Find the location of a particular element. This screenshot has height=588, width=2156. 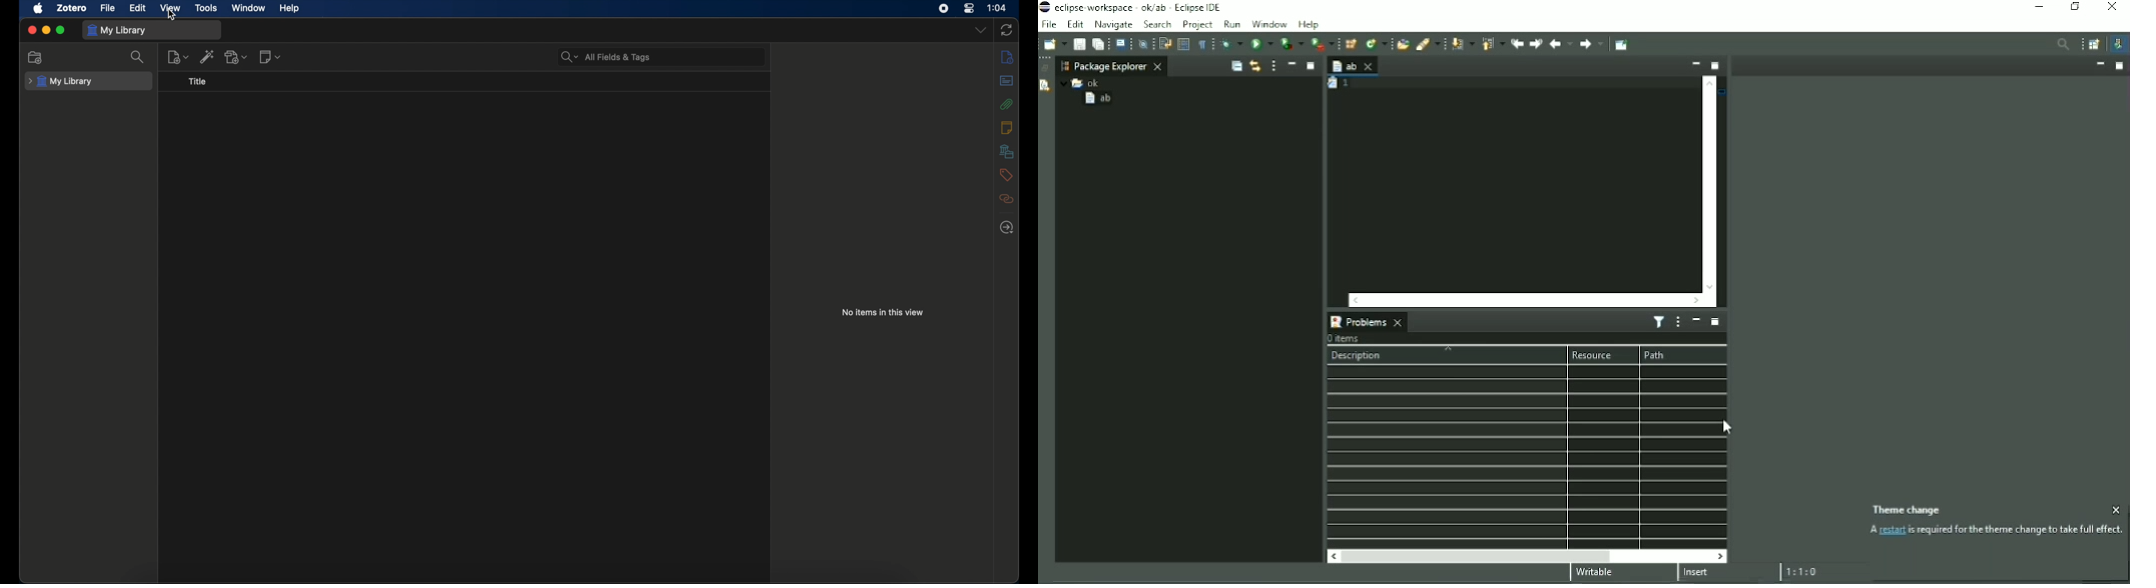

abstract is located at coordinates (1008, 81).